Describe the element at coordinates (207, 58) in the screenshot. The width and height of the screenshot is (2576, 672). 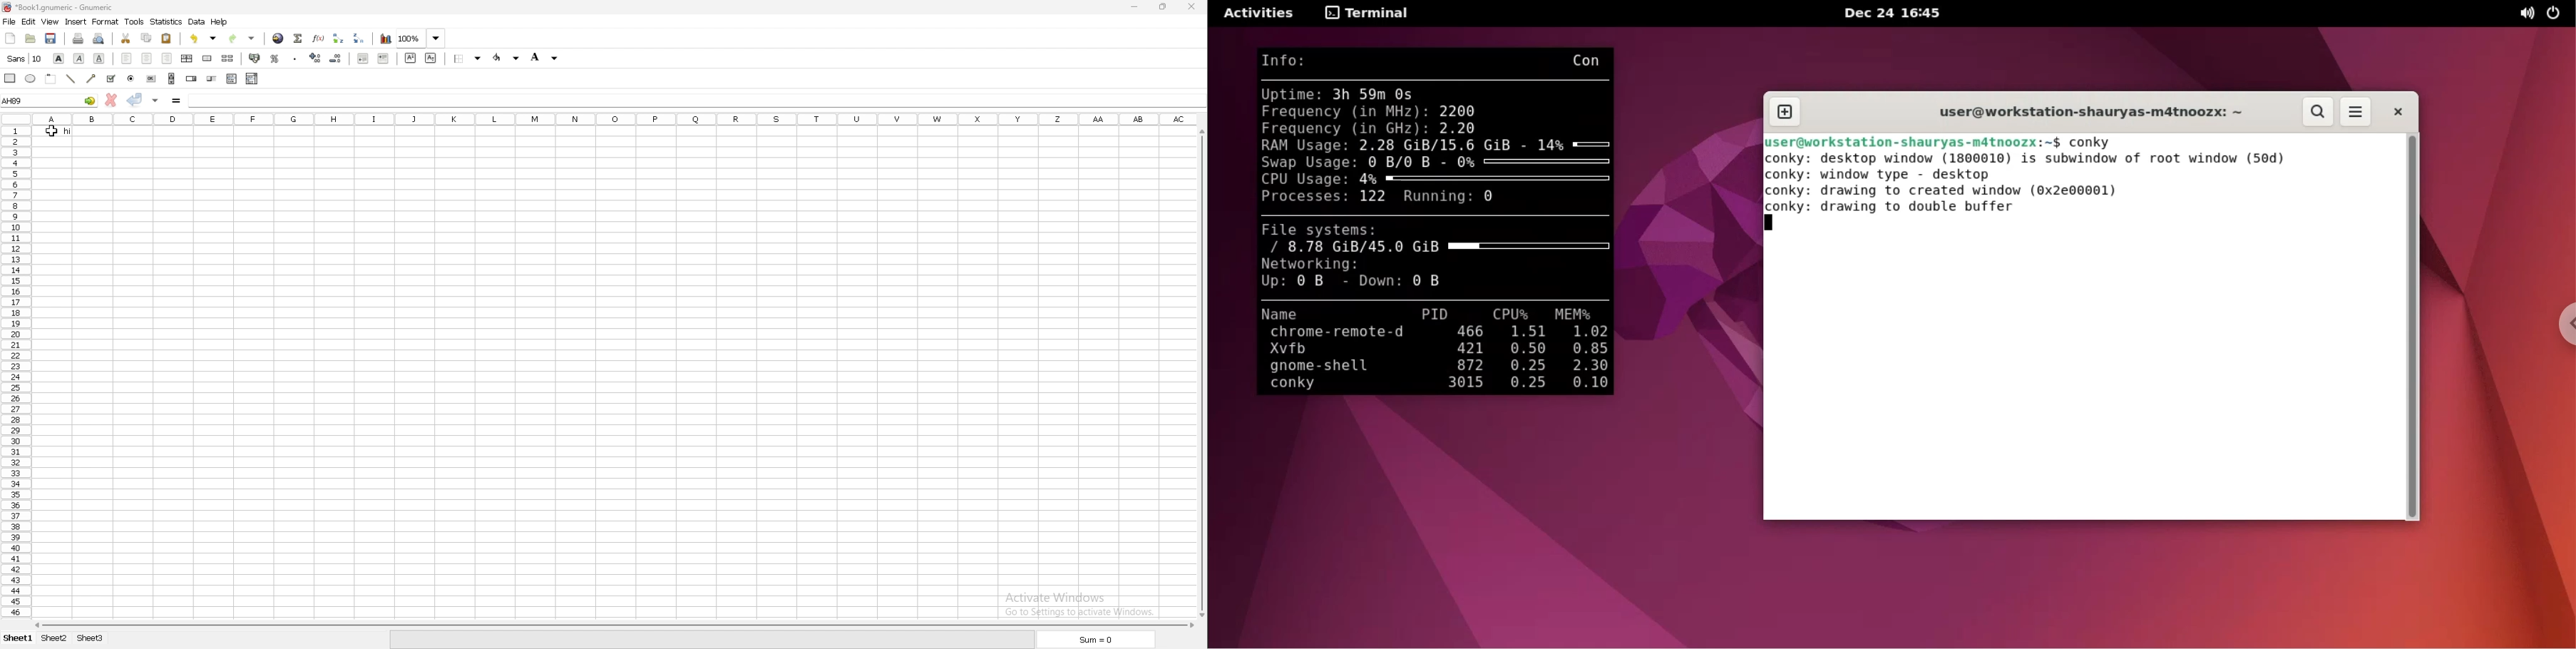
I see `merge cells` at that location.